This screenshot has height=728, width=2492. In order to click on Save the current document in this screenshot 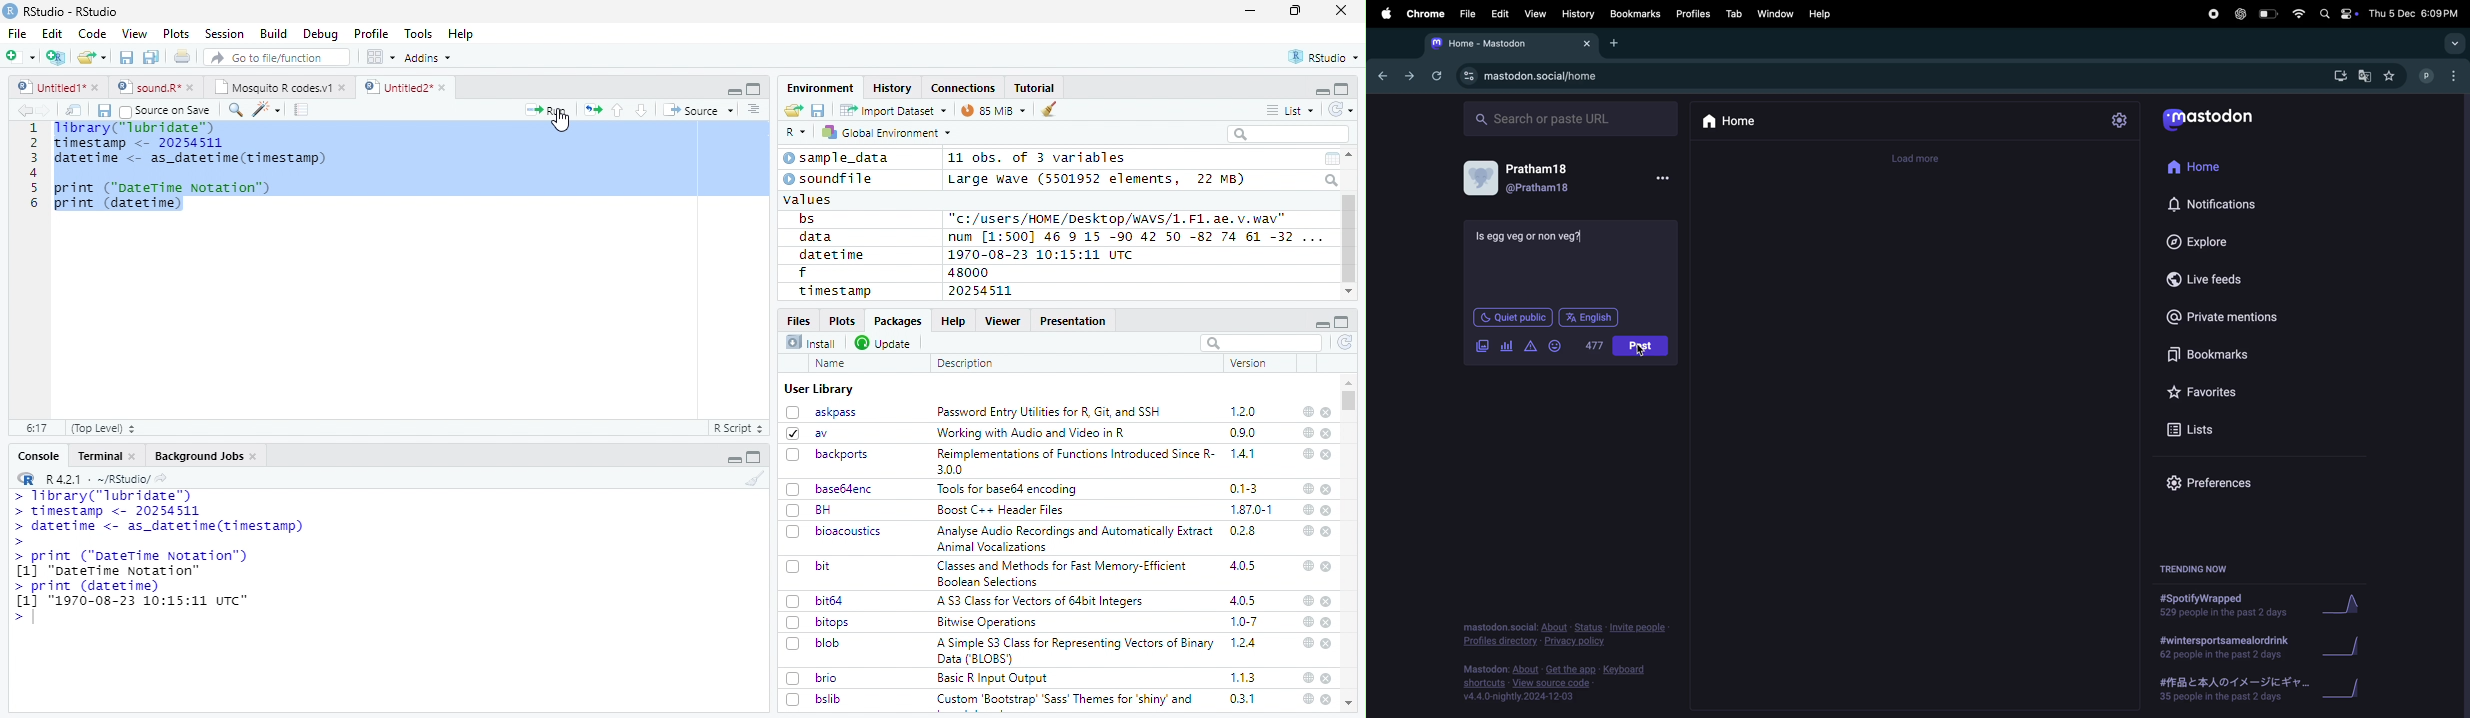, I will do `click(127, 58)`.